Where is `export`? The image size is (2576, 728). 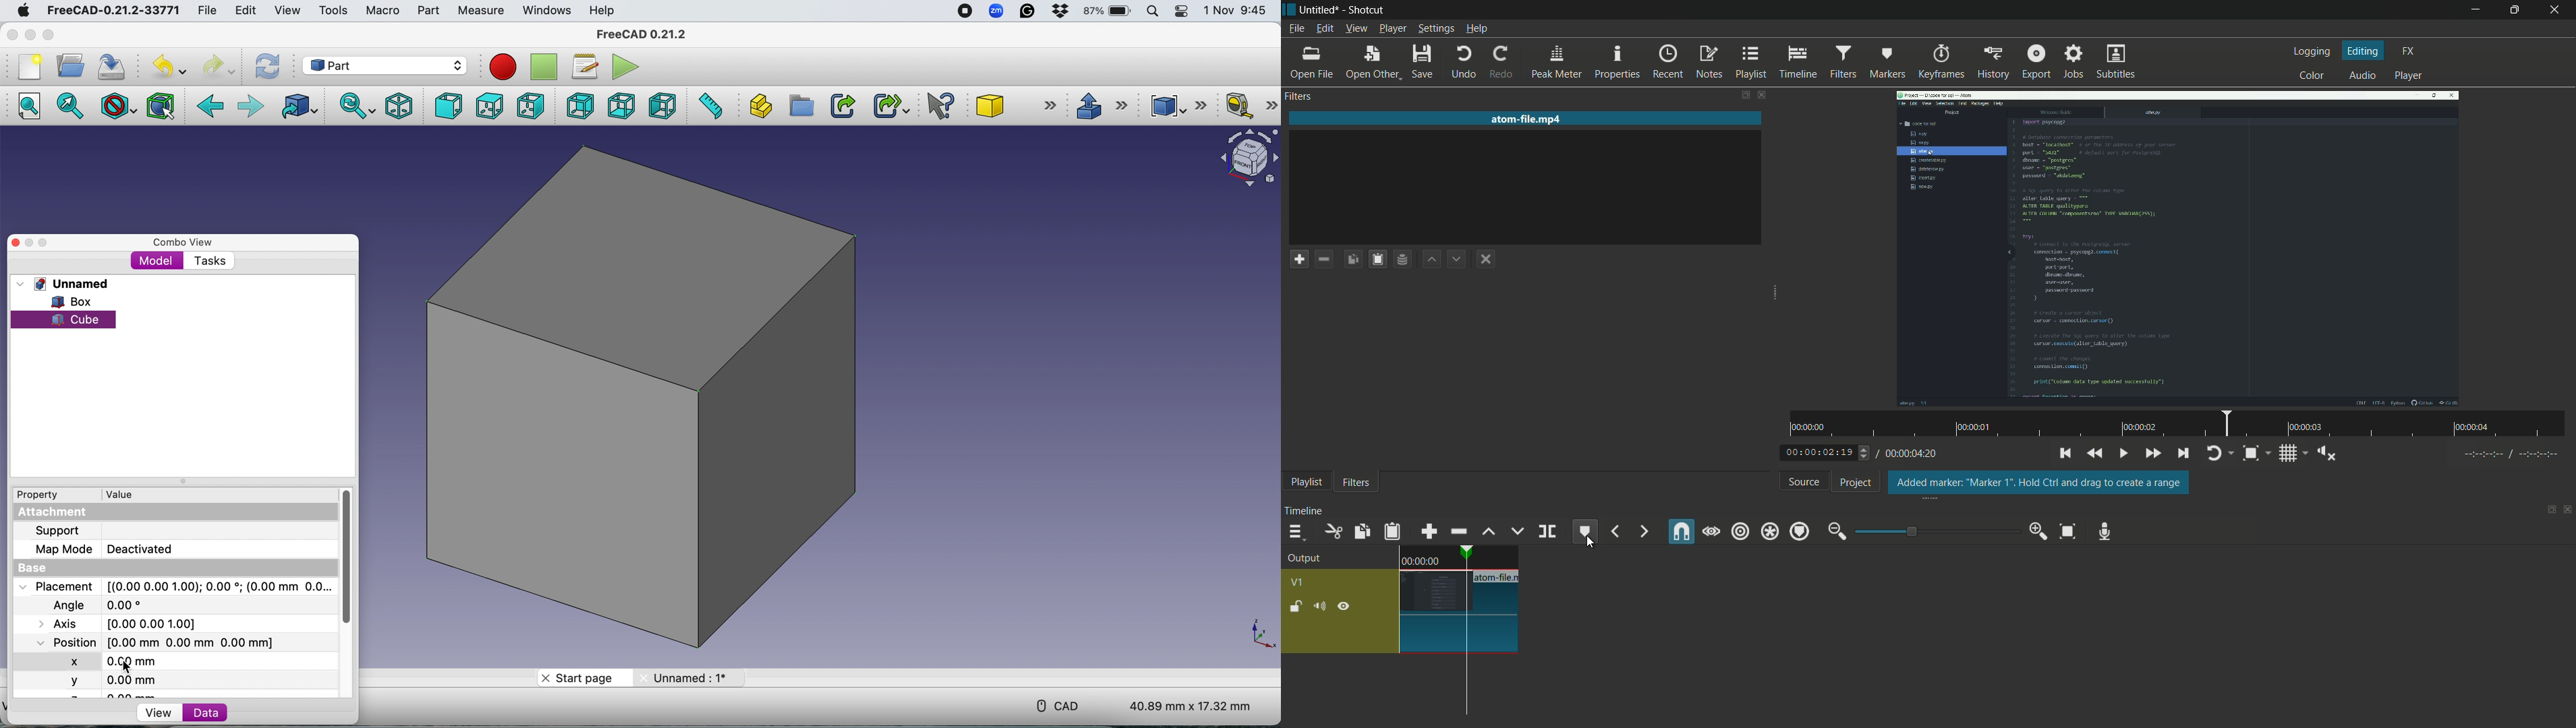 export is located at coordinates (2036, 62).